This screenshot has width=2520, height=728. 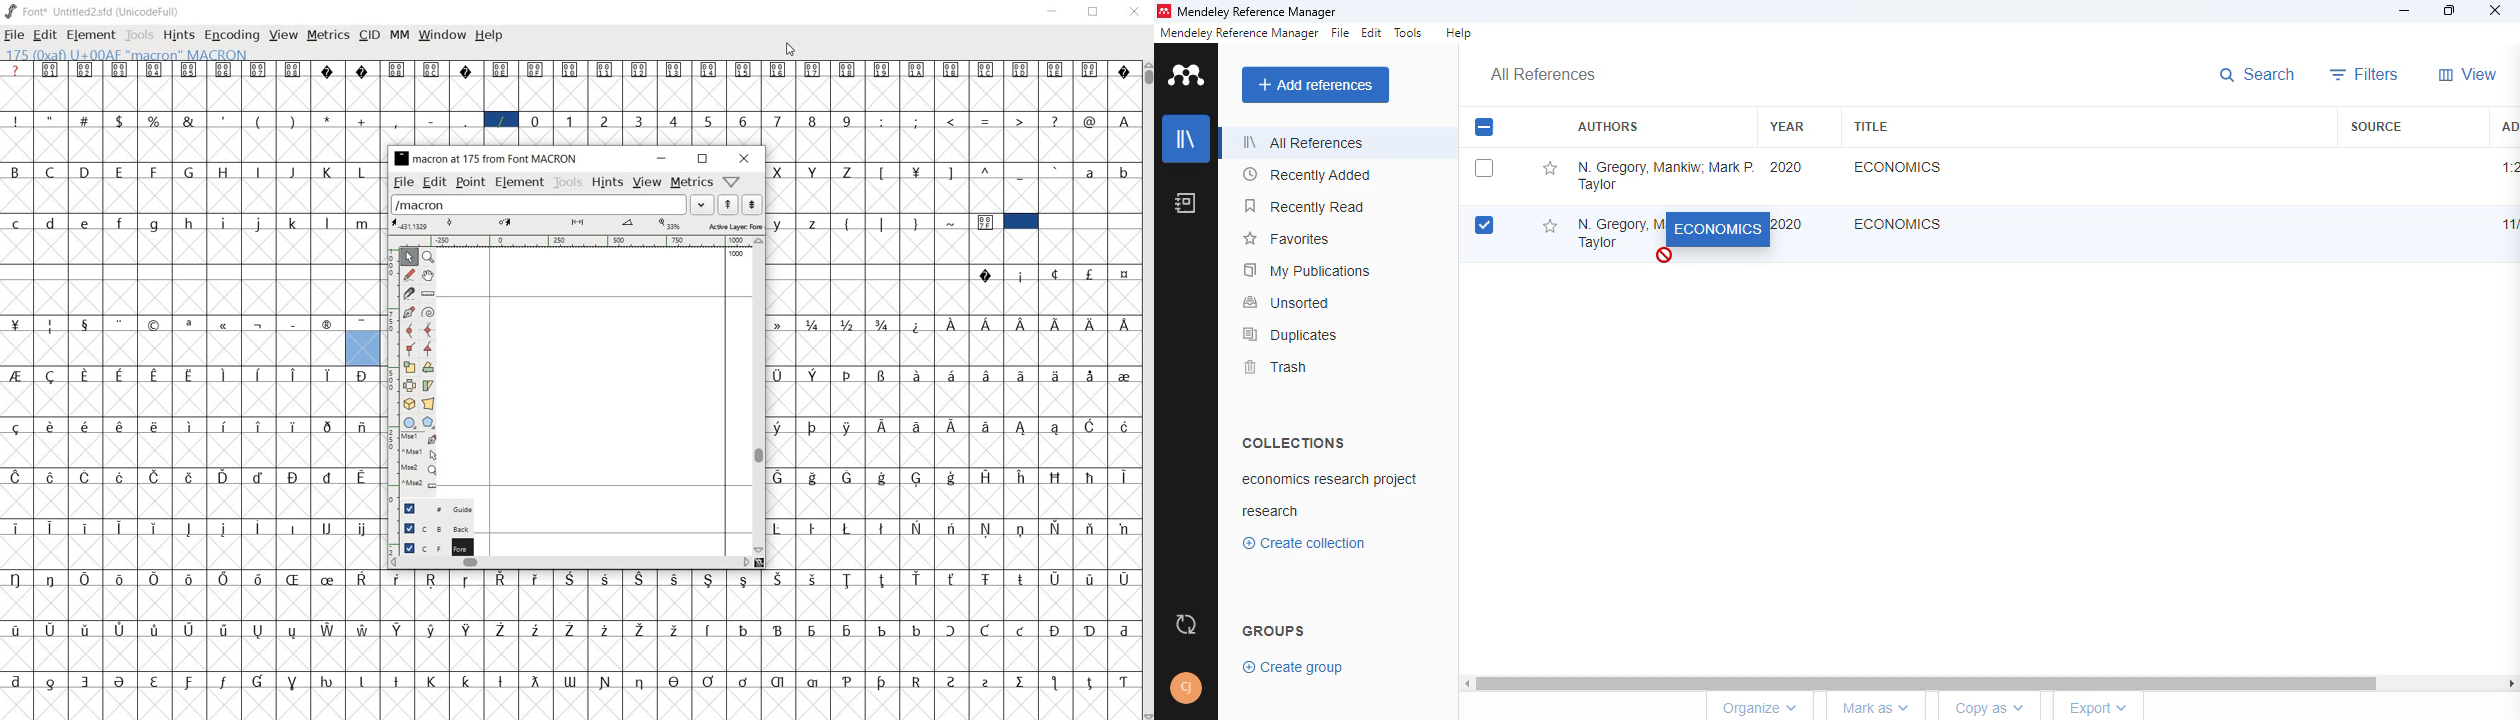 What do you see at coordinates (781, 628) in the screenshot?
I see `Symbol` at bounding box center [781, 628].